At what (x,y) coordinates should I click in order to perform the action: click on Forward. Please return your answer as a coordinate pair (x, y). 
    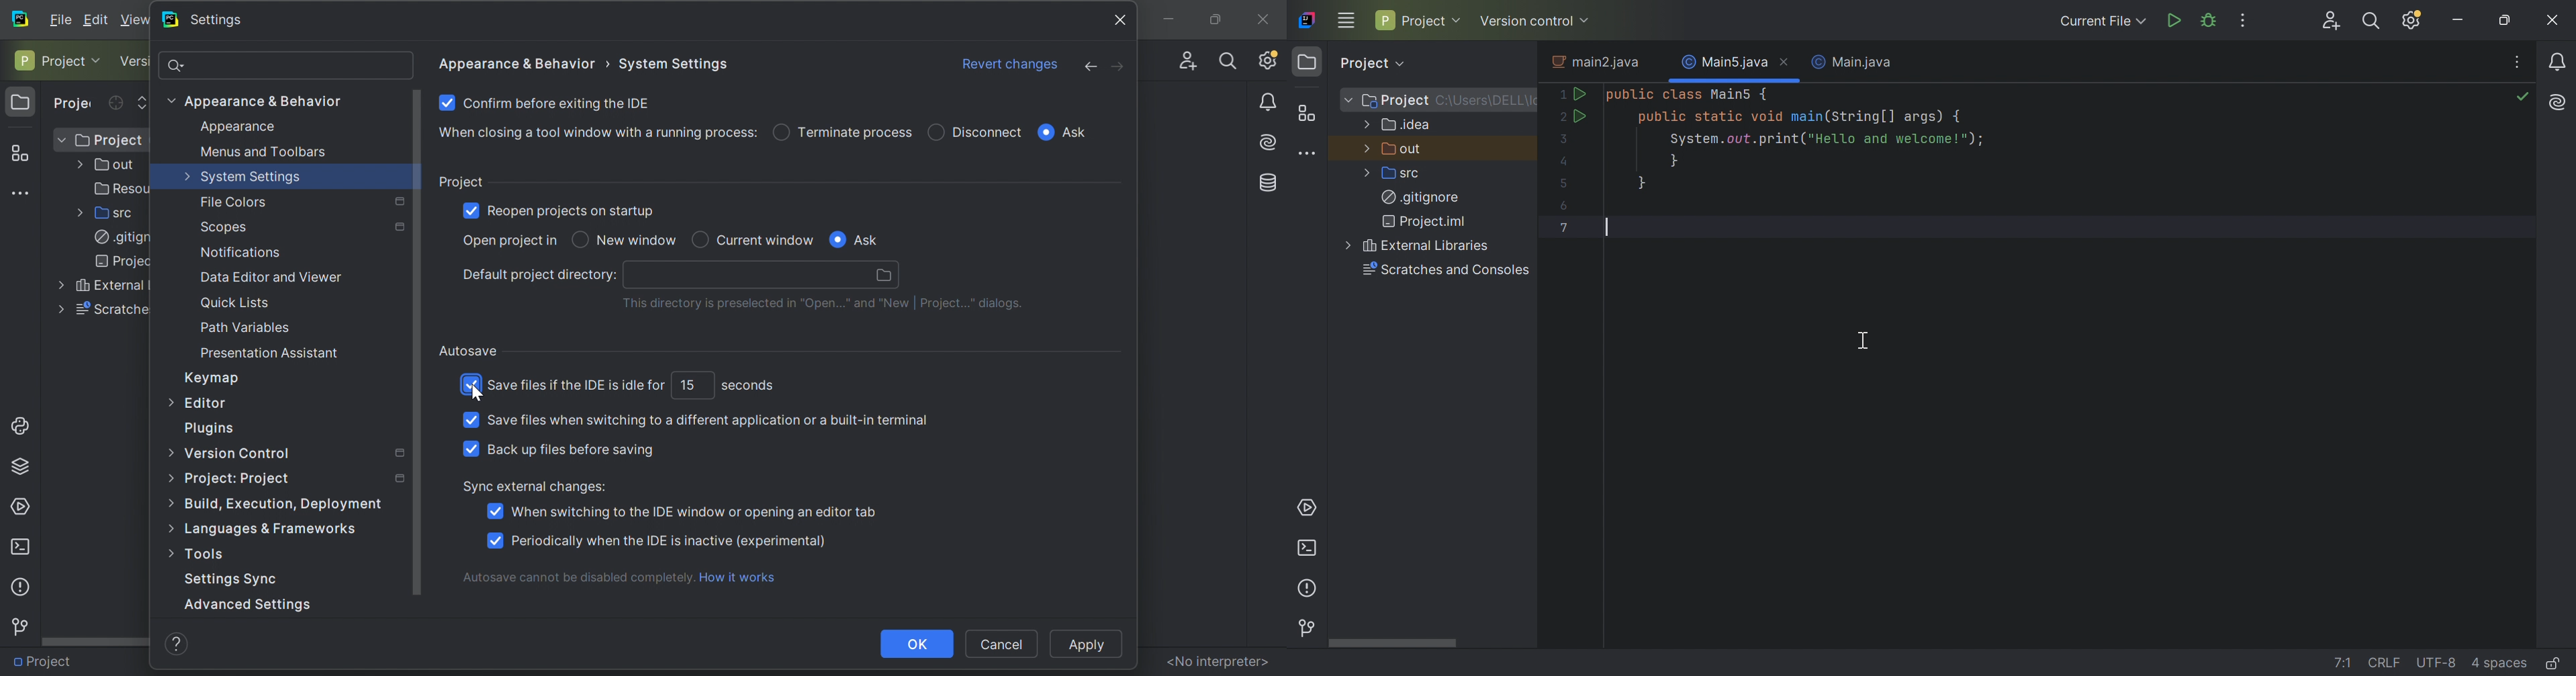
    Looking at the image, I should click on (1119, 66).